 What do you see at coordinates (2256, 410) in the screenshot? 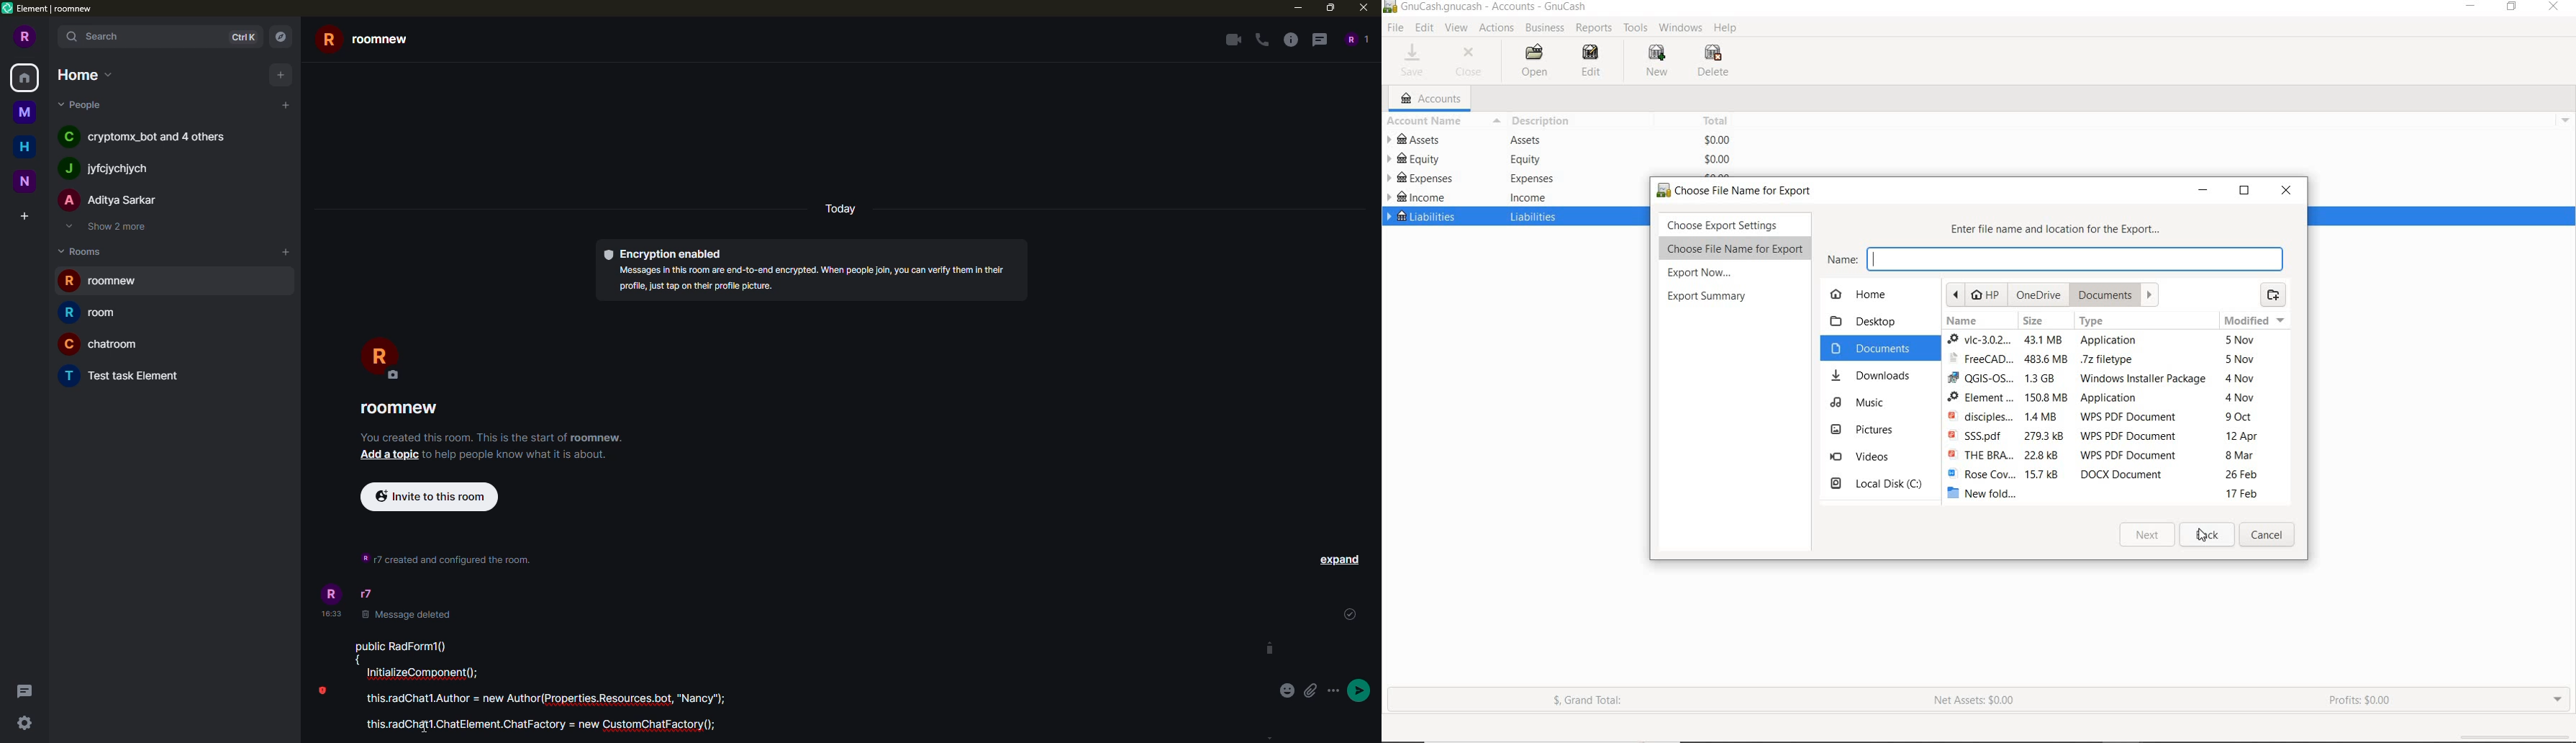
I see `modified` at bounding box center [2256, 410].